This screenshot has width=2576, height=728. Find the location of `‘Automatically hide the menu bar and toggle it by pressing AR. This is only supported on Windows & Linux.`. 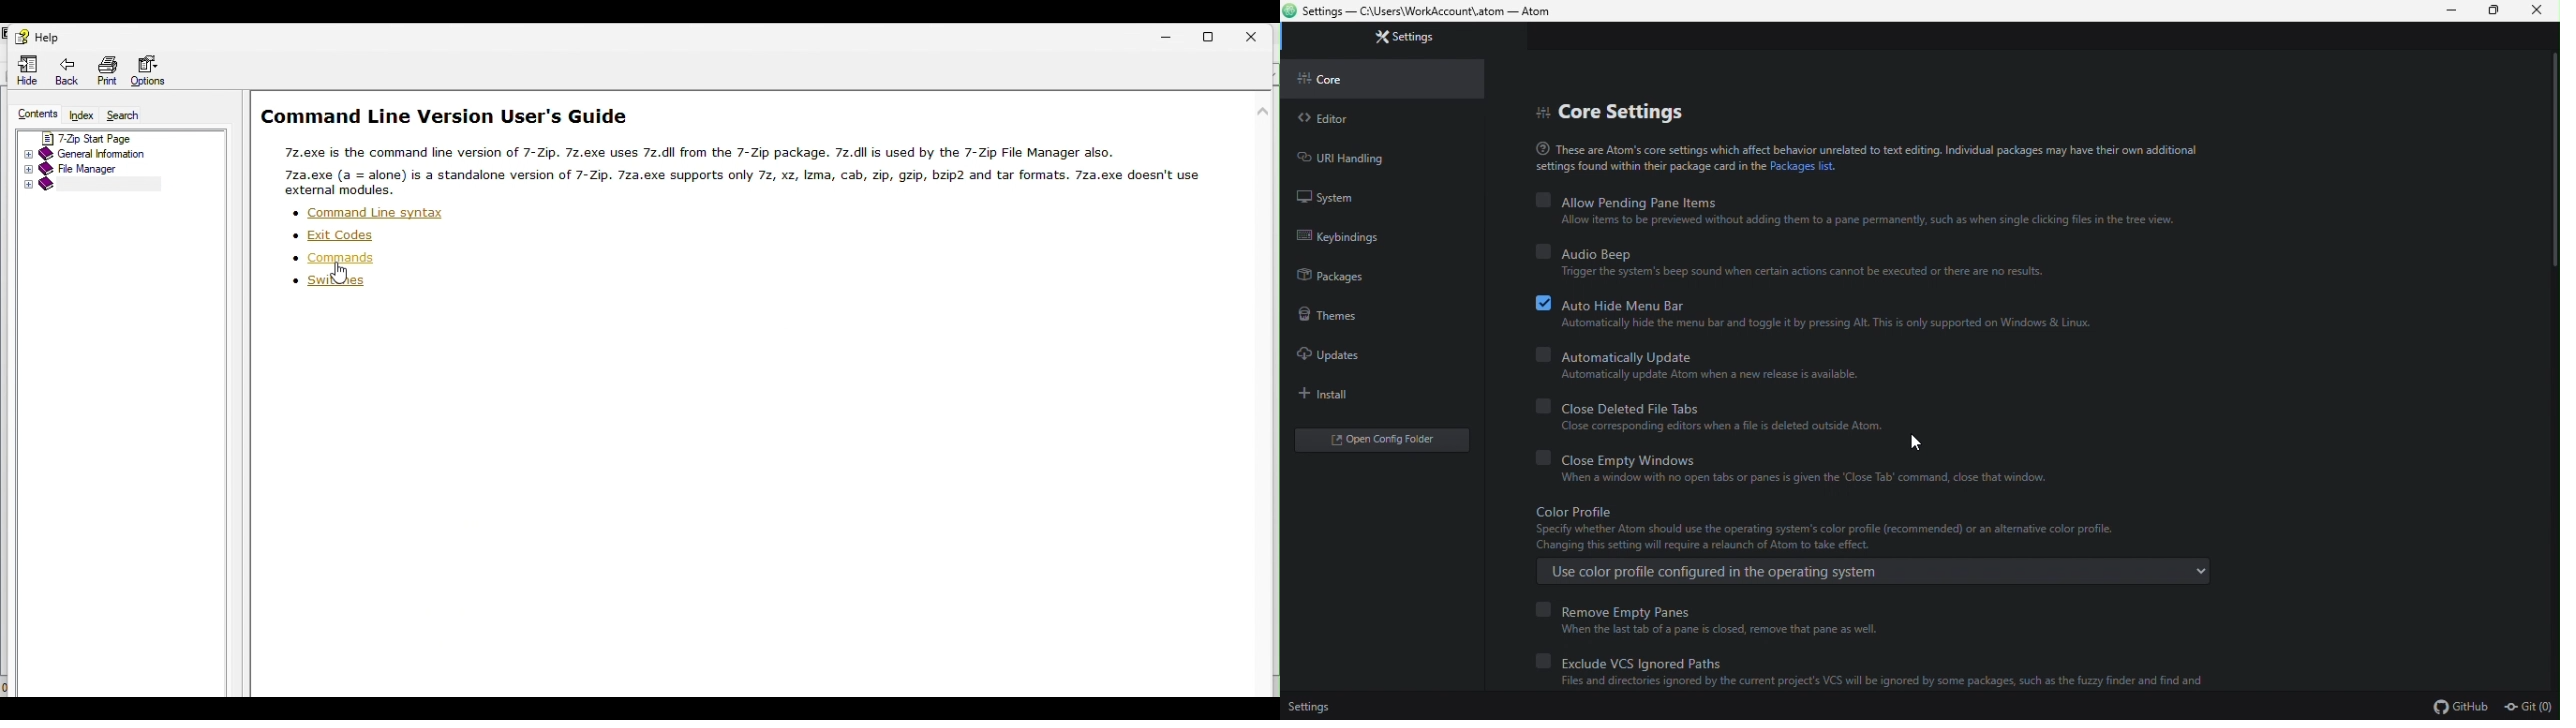

‘Automatically hide the menu bar and toggle it by pressing AR. This is only supported on Windows & Linux. is located at coordinates (1815, 327).